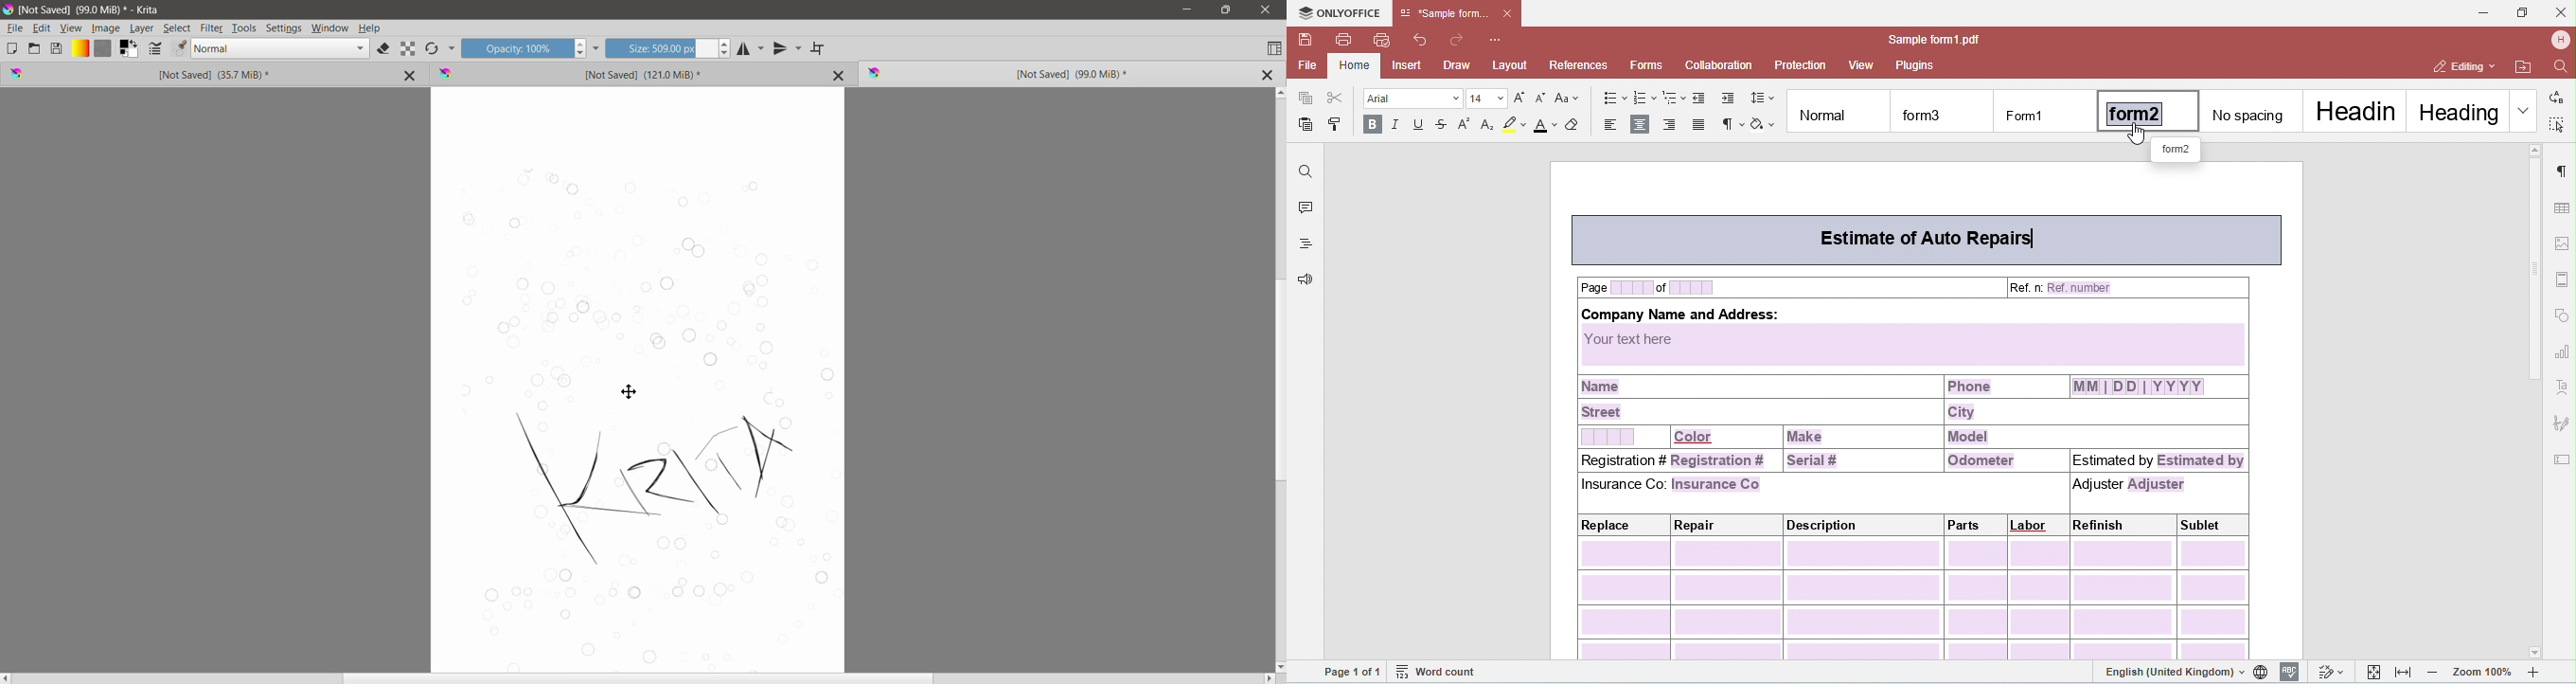 The width and height of the screenshot is (2576, 700). I want to click on Edit Brush settings, so click(155, 50).